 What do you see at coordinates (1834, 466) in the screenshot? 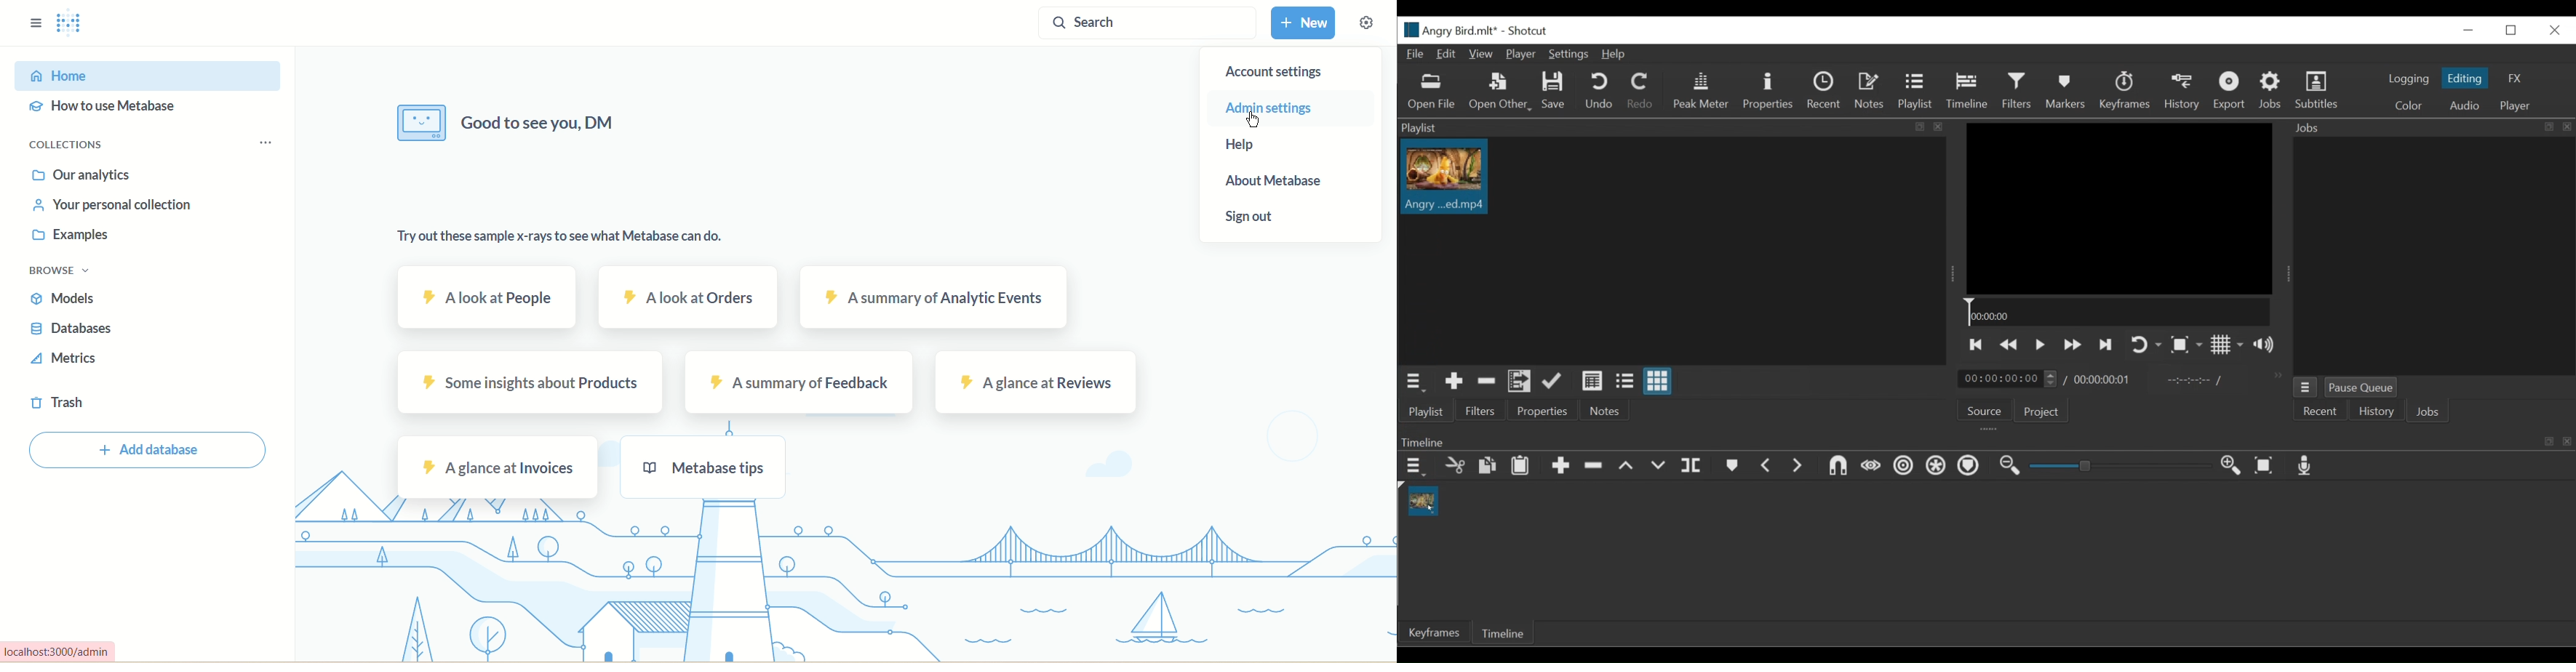
I see `Set Filter Last` at bounding box center [1834, 466].